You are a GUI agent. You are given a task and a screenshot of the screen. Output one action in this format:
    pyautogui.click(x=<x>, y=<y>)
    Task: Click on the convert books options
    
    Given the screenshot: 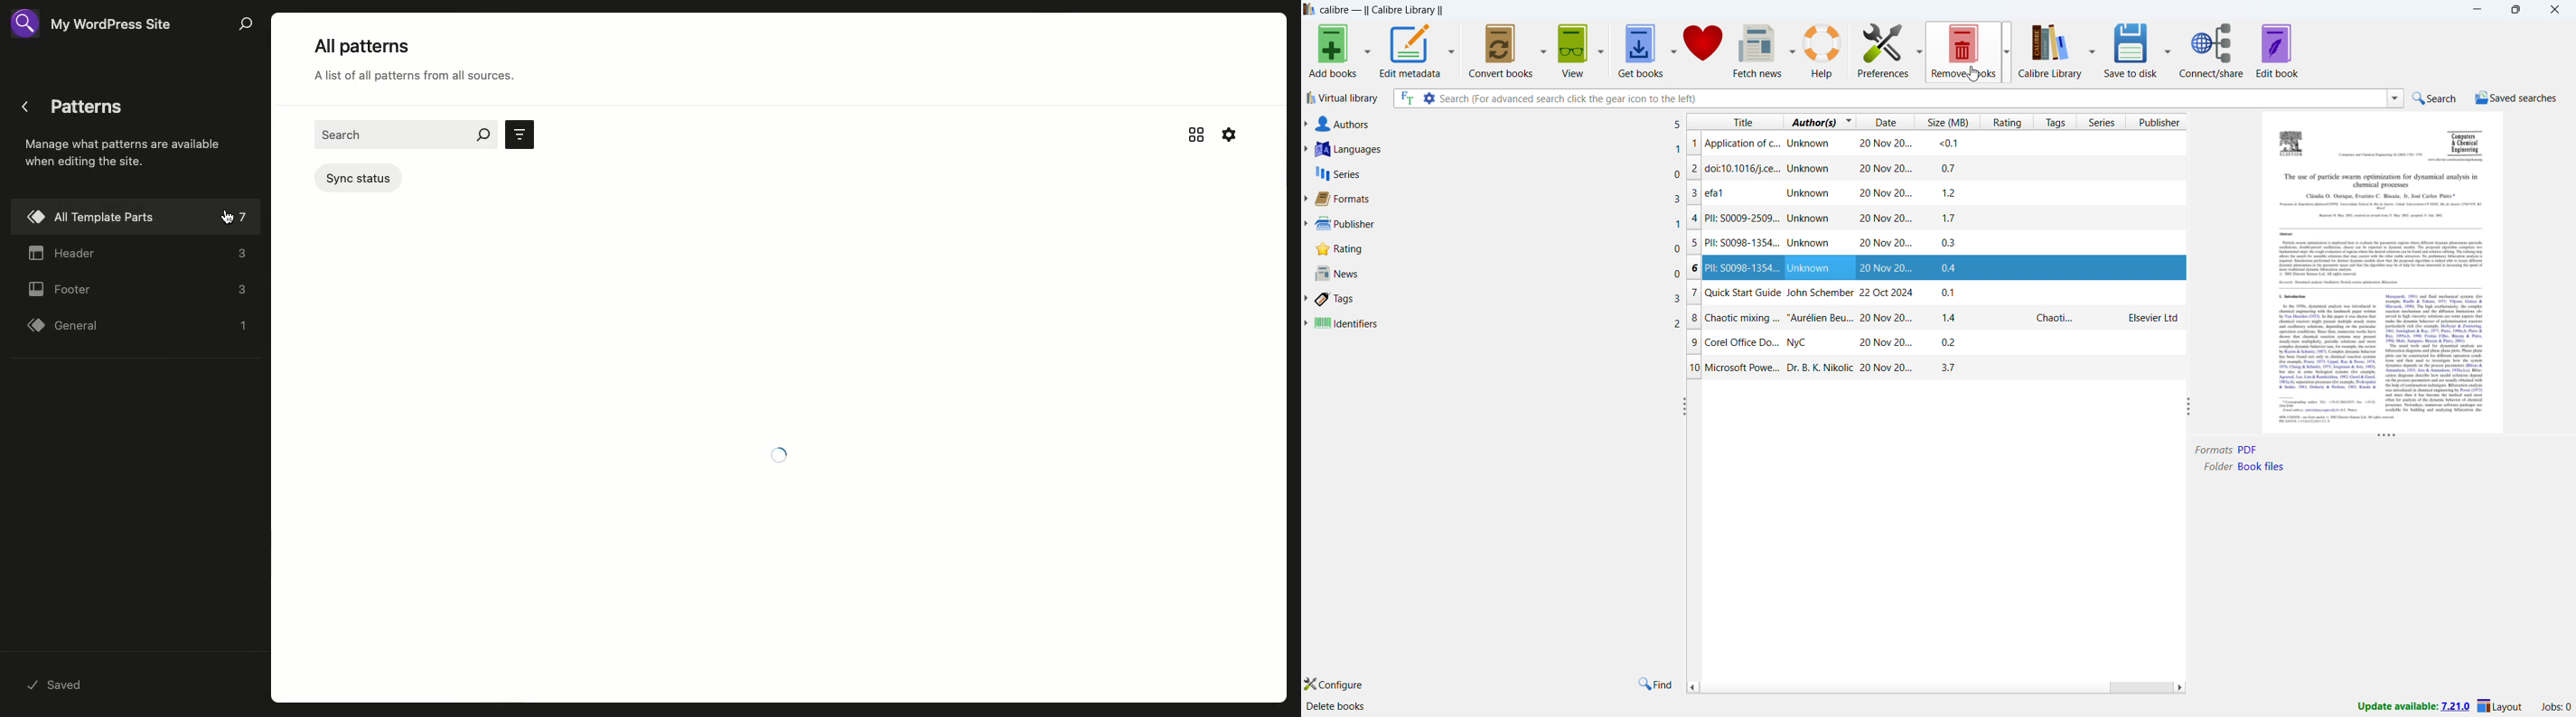 What is the action you would take?
    pyautogui.click(x=1545, y=50)
    